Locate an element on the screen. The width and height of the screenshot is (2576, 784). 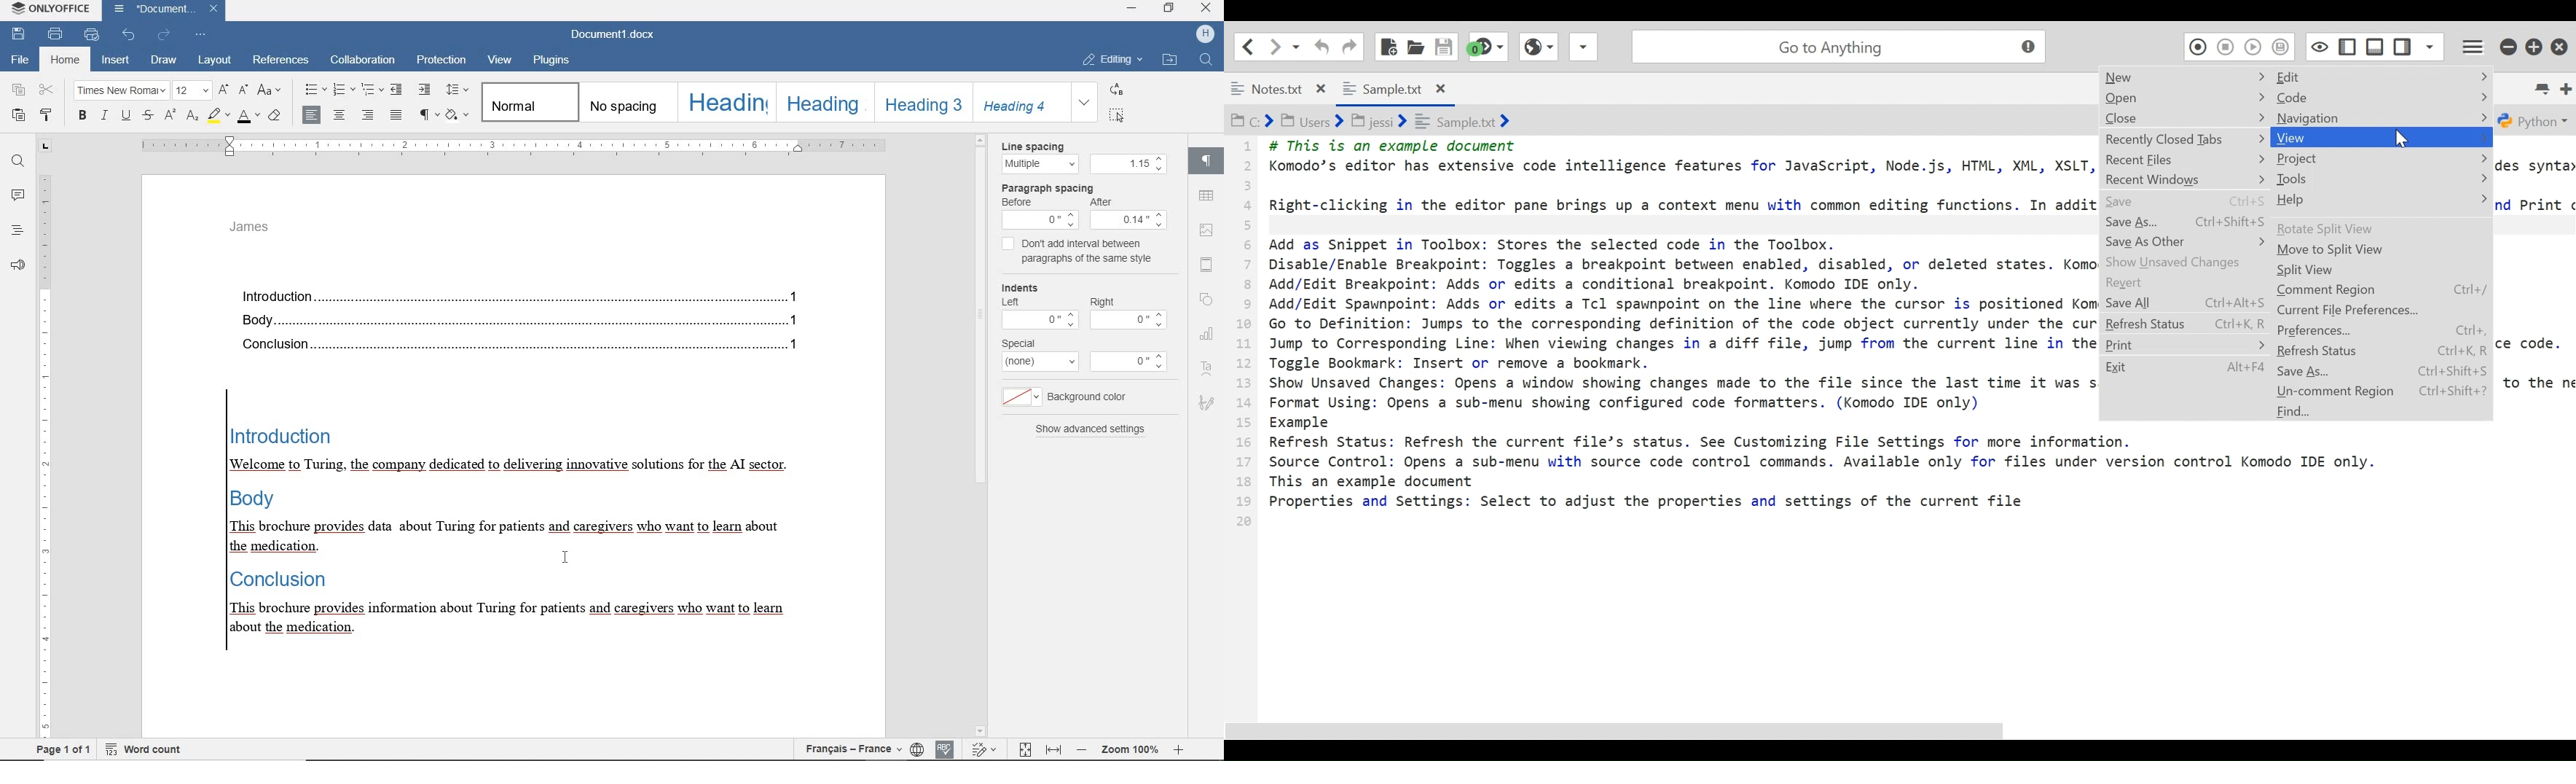
italic is located at coordinates (104, 117).